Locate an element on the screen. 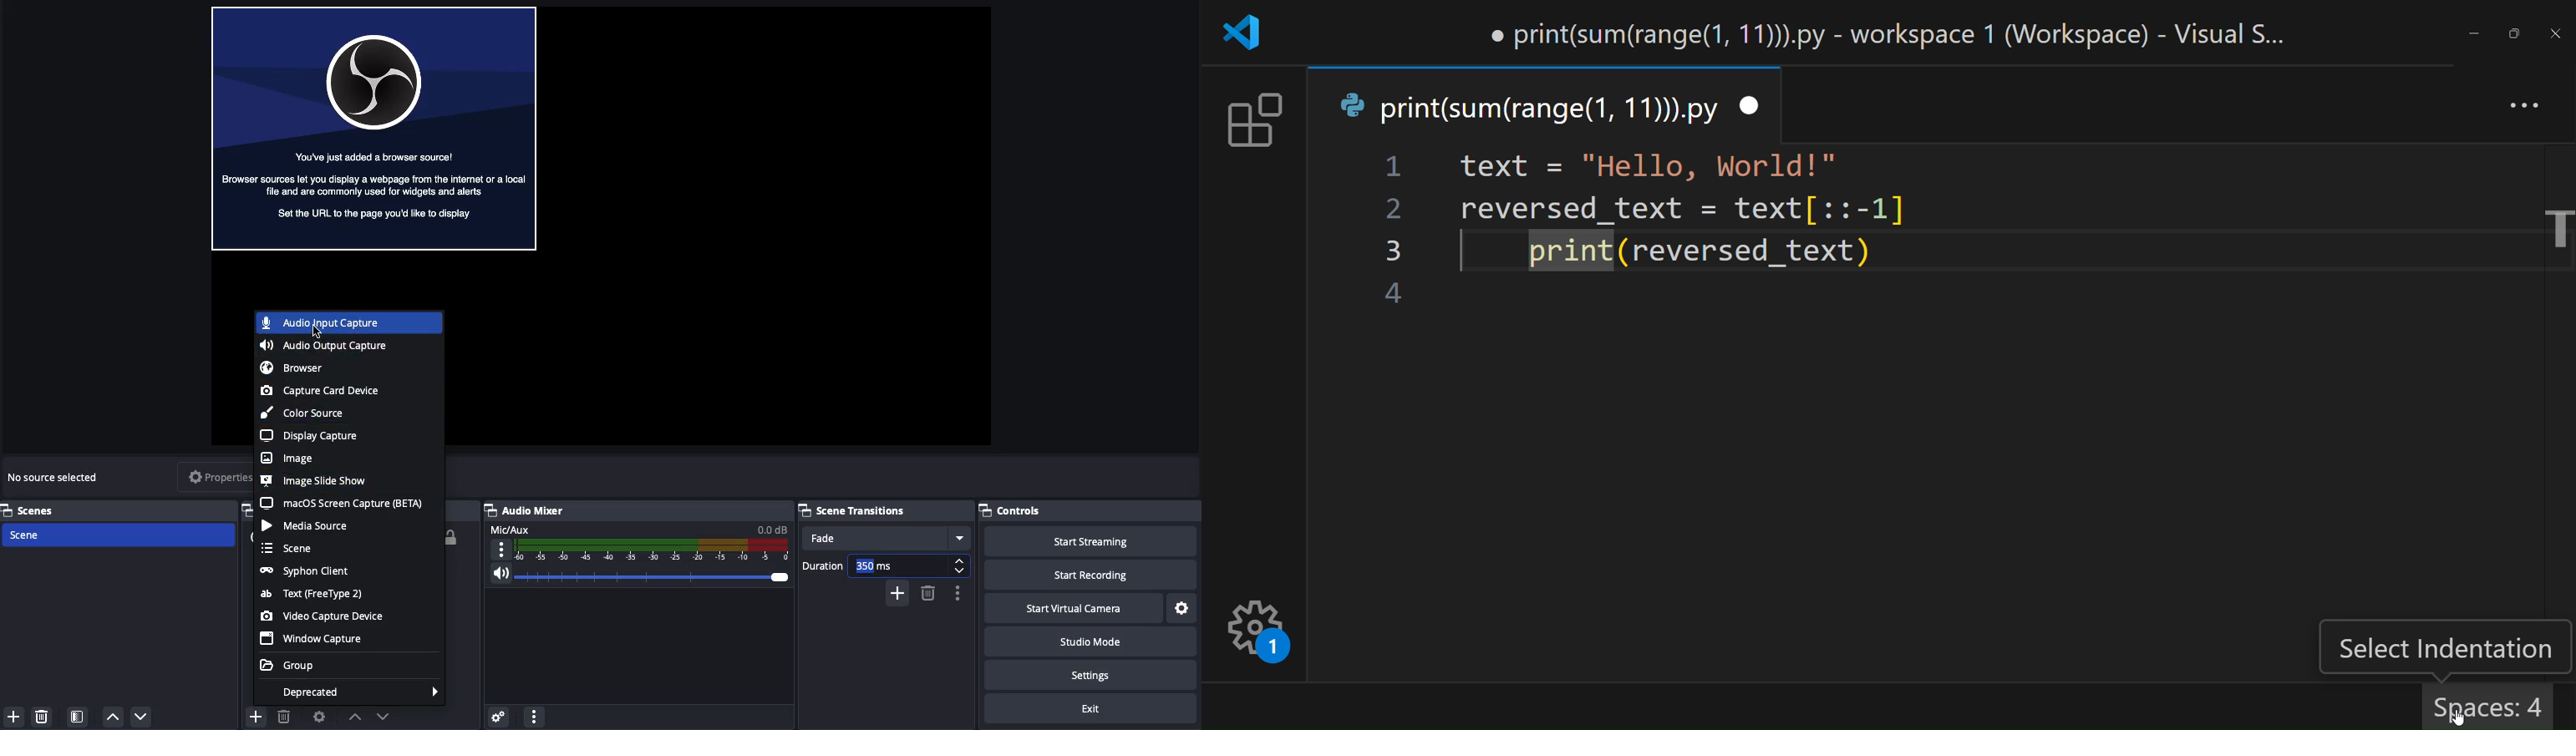 This screenshot has height=756, width=2576. Syphon is located at coordinates (307, 571).